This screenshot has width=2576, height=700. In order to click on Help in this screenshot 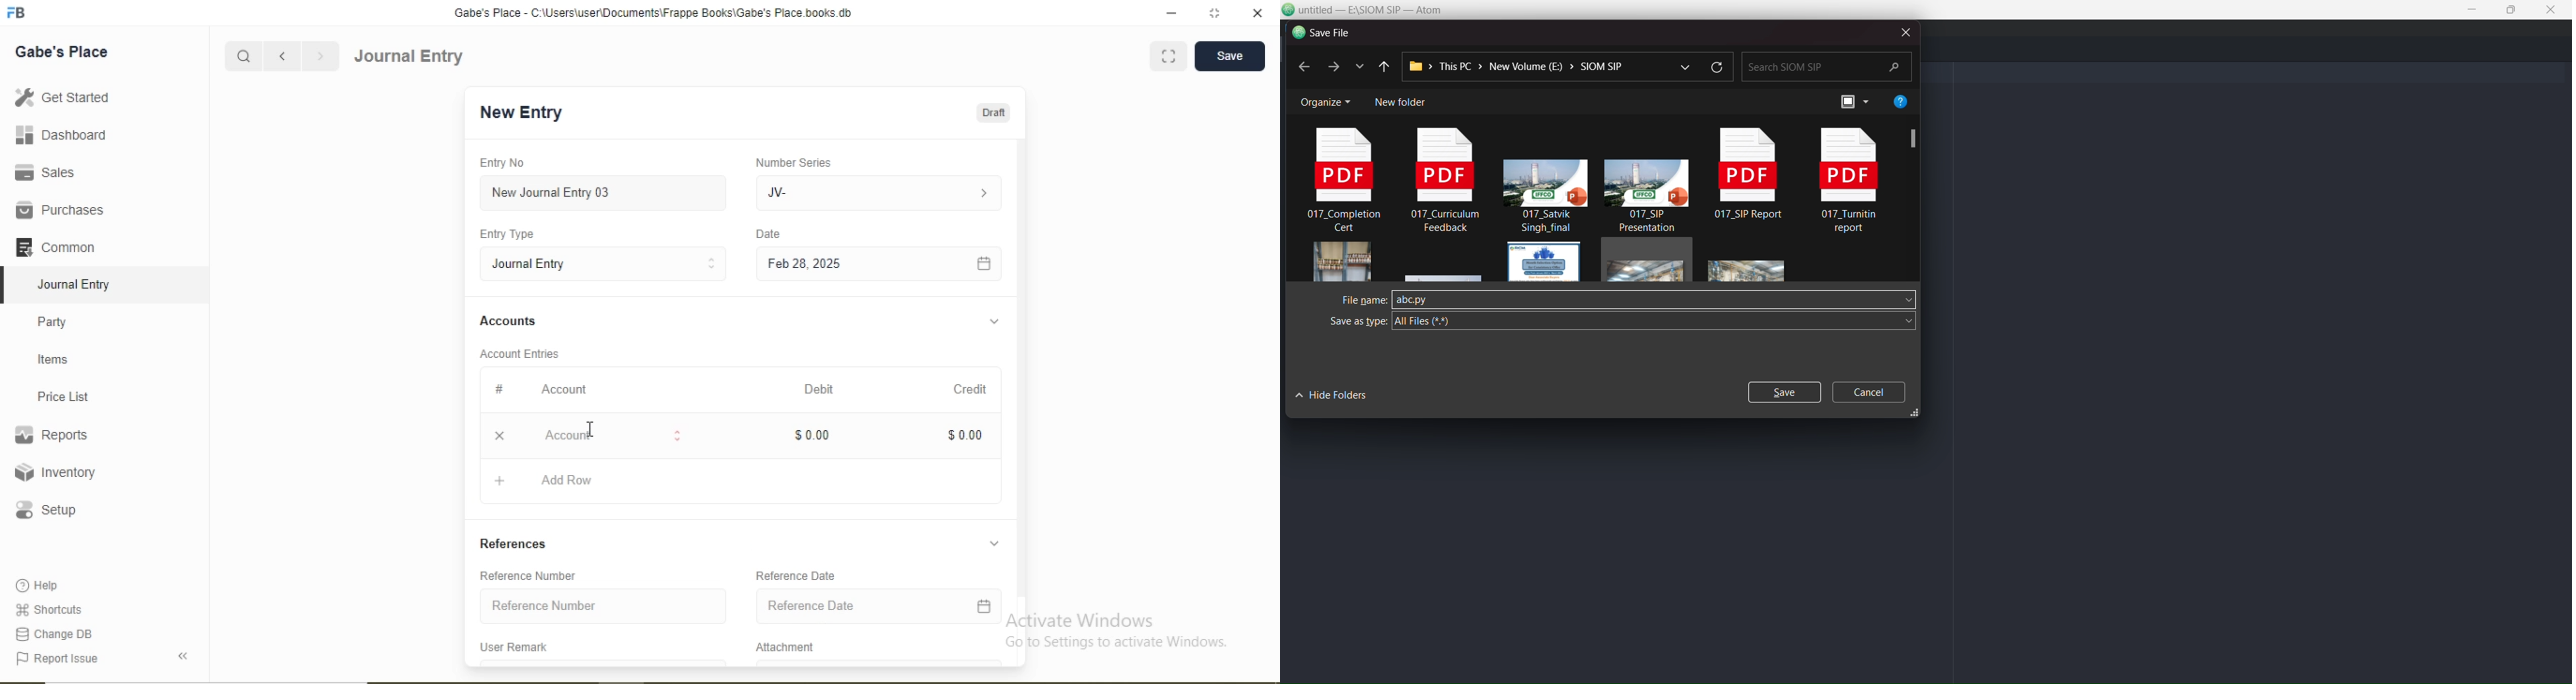, I will do `click(39, 585)`.